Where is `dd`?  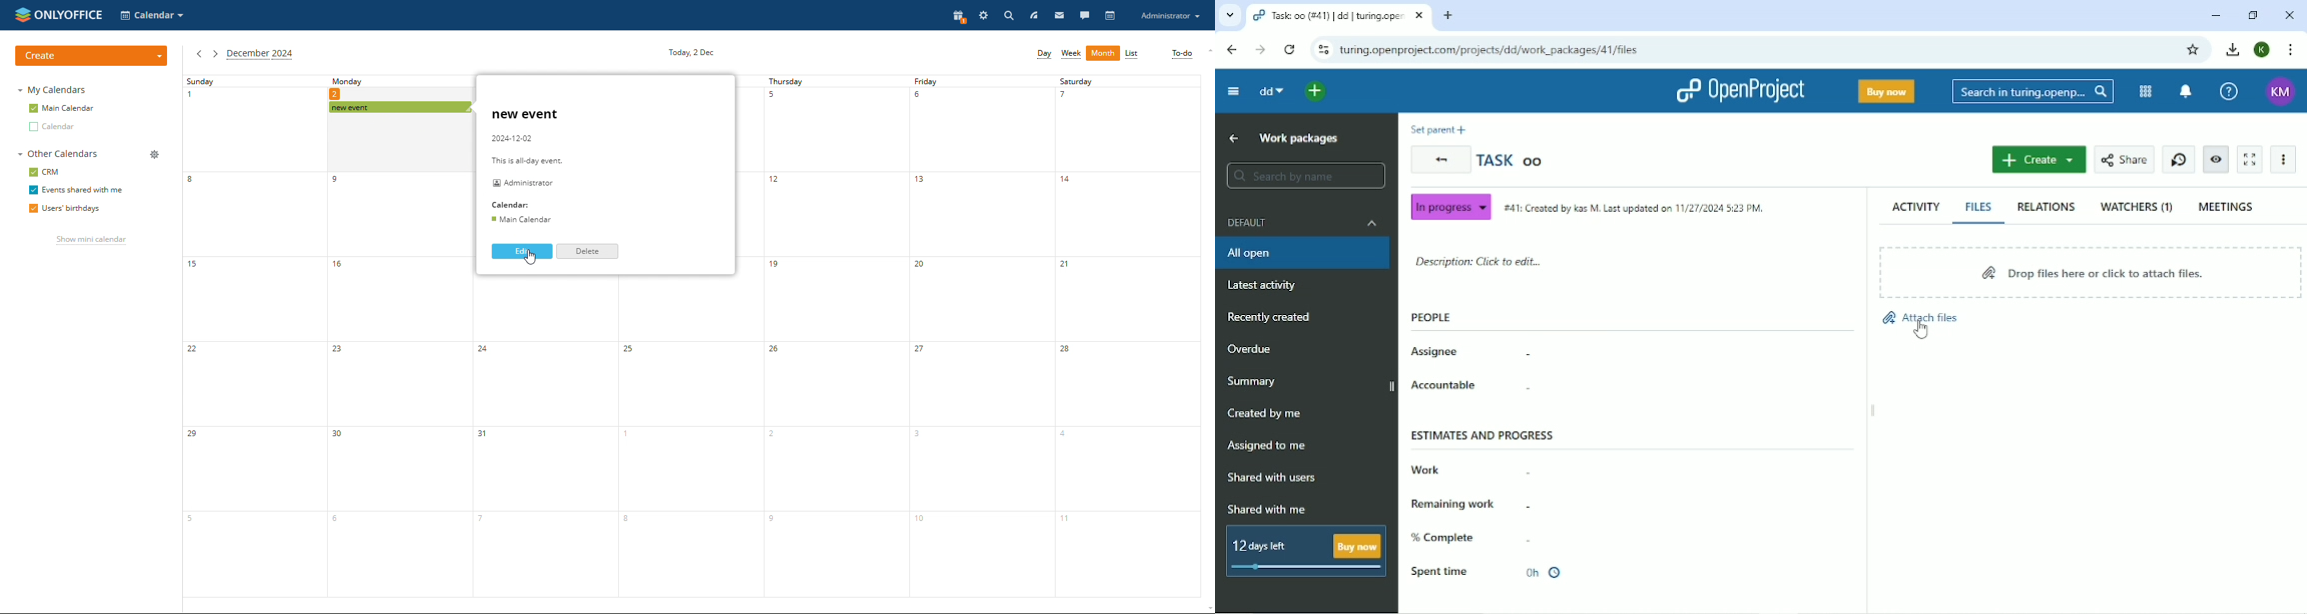 dd is located at coordinates (1272, 93).